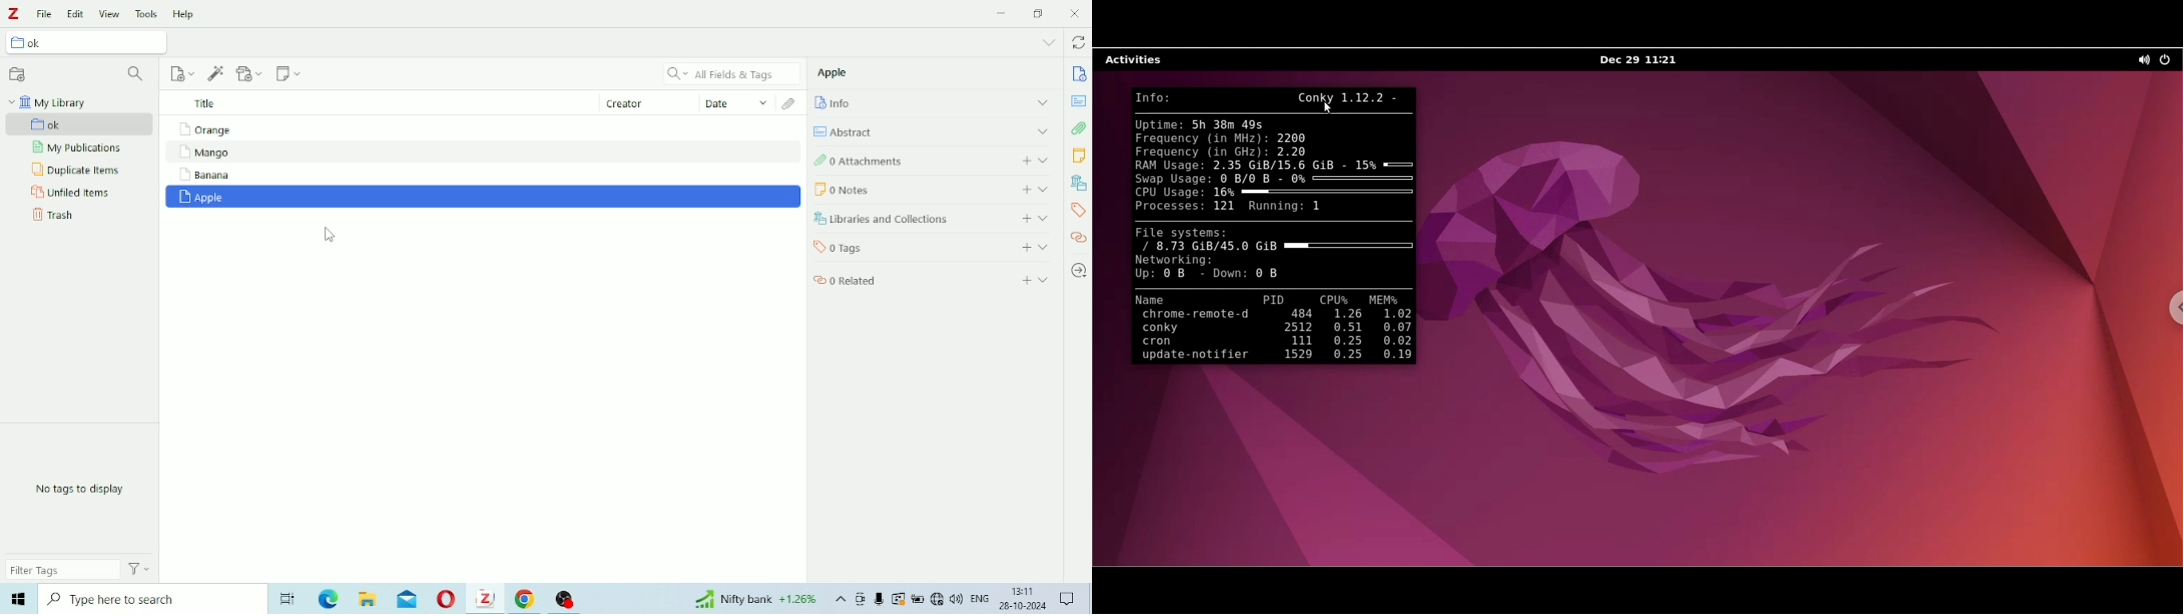 The height and width of the screenshot is (616, 2184). I want to click on expand, so click(1046, 189).